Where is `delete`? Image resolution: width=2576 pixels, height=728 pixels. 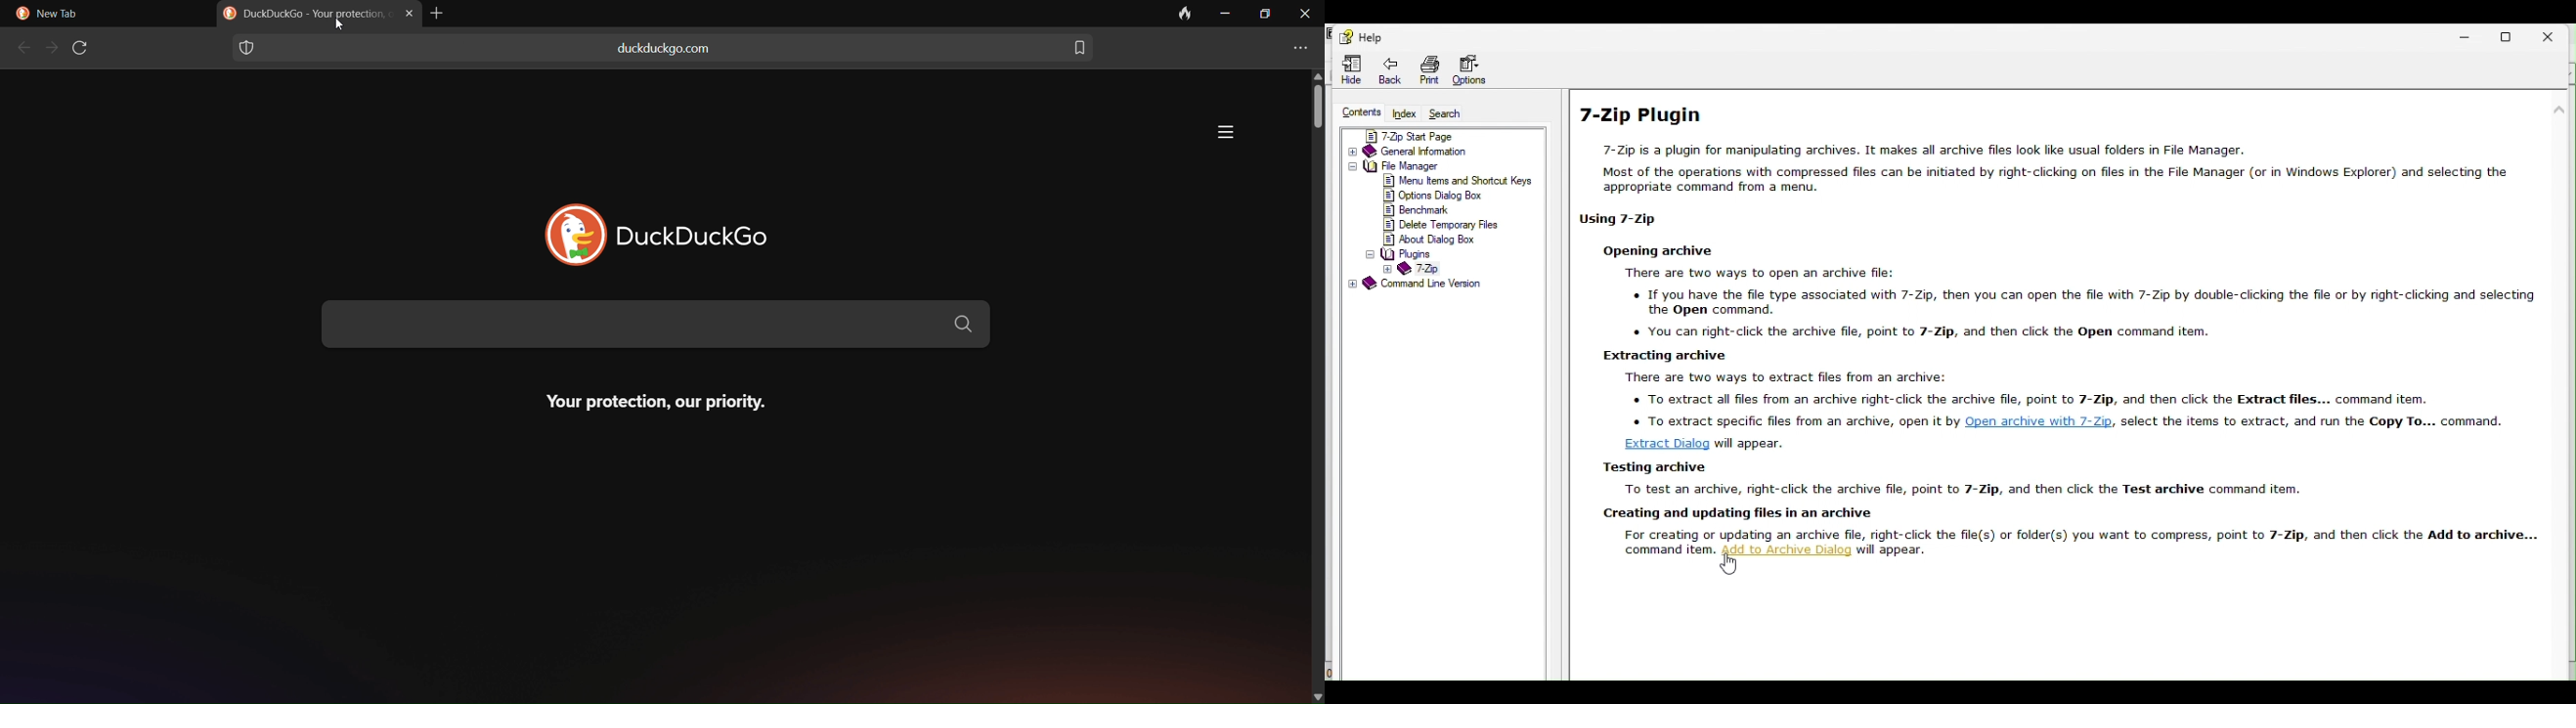
delete is located at coordinates (1439, 224).